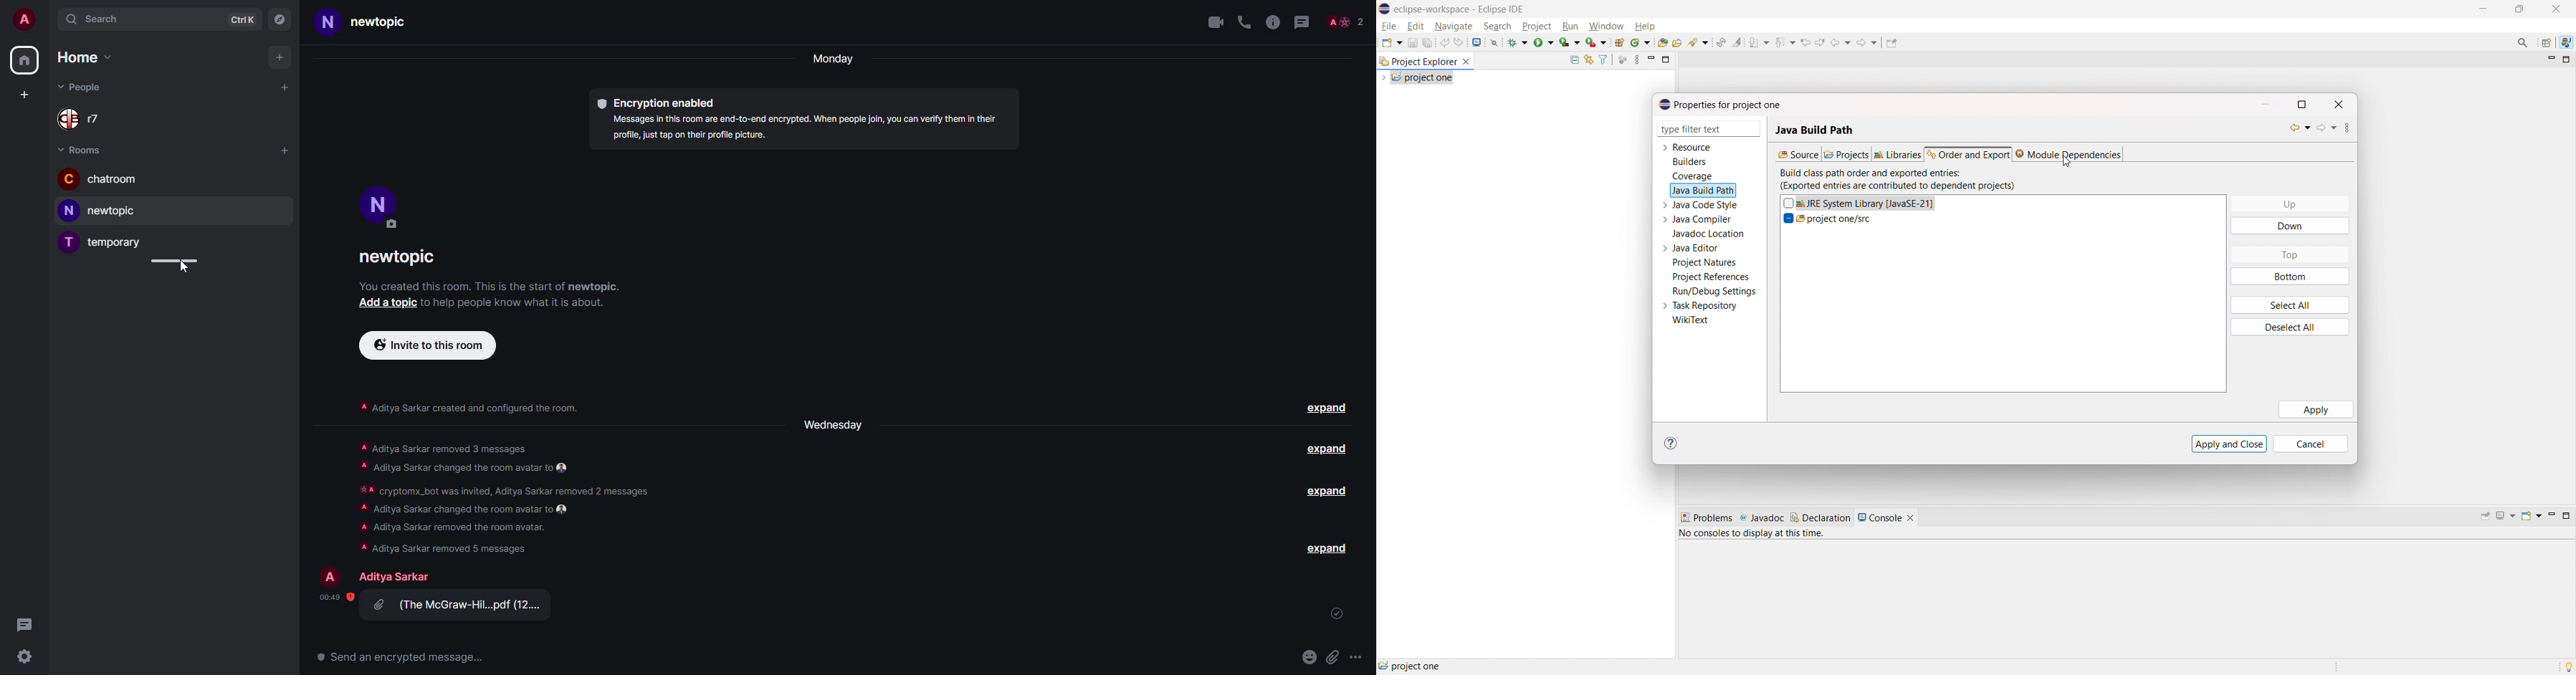 The width and height of the screenshot is (2576, 700). What do you see at coordinates (2292, 204) in the screenshot?
I see `up` at bounding box center [2292, 204].